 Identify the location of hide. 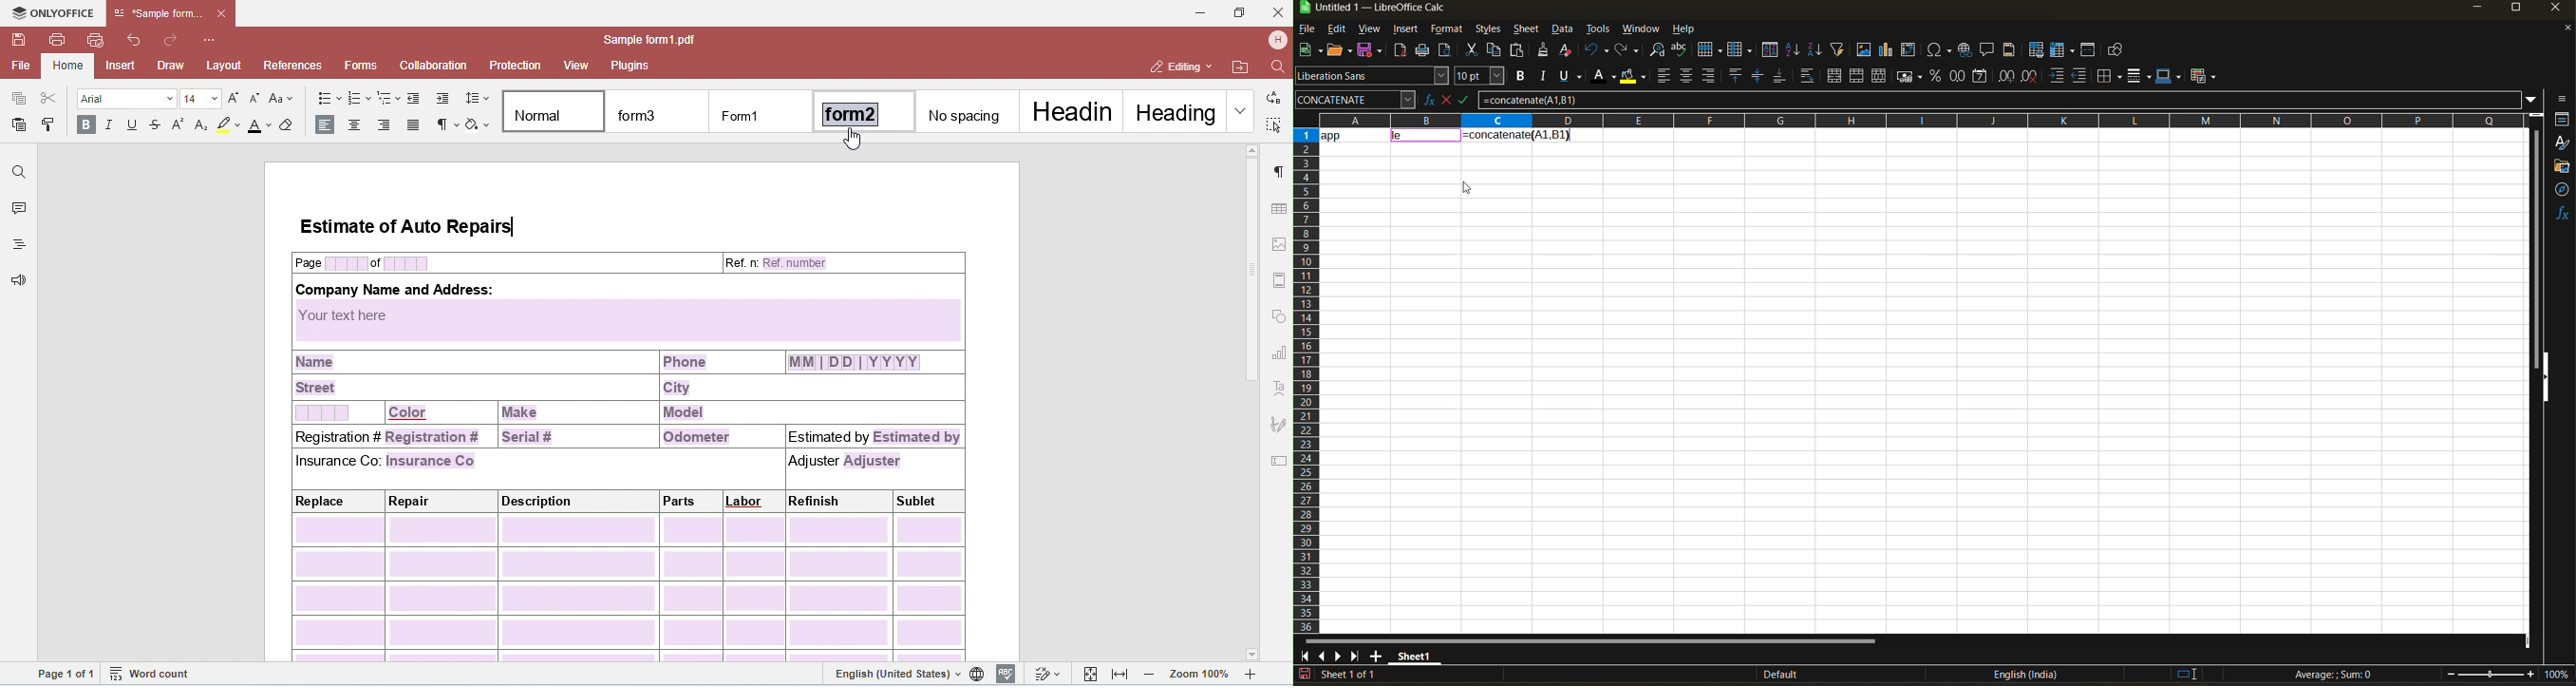
(2545, 378).